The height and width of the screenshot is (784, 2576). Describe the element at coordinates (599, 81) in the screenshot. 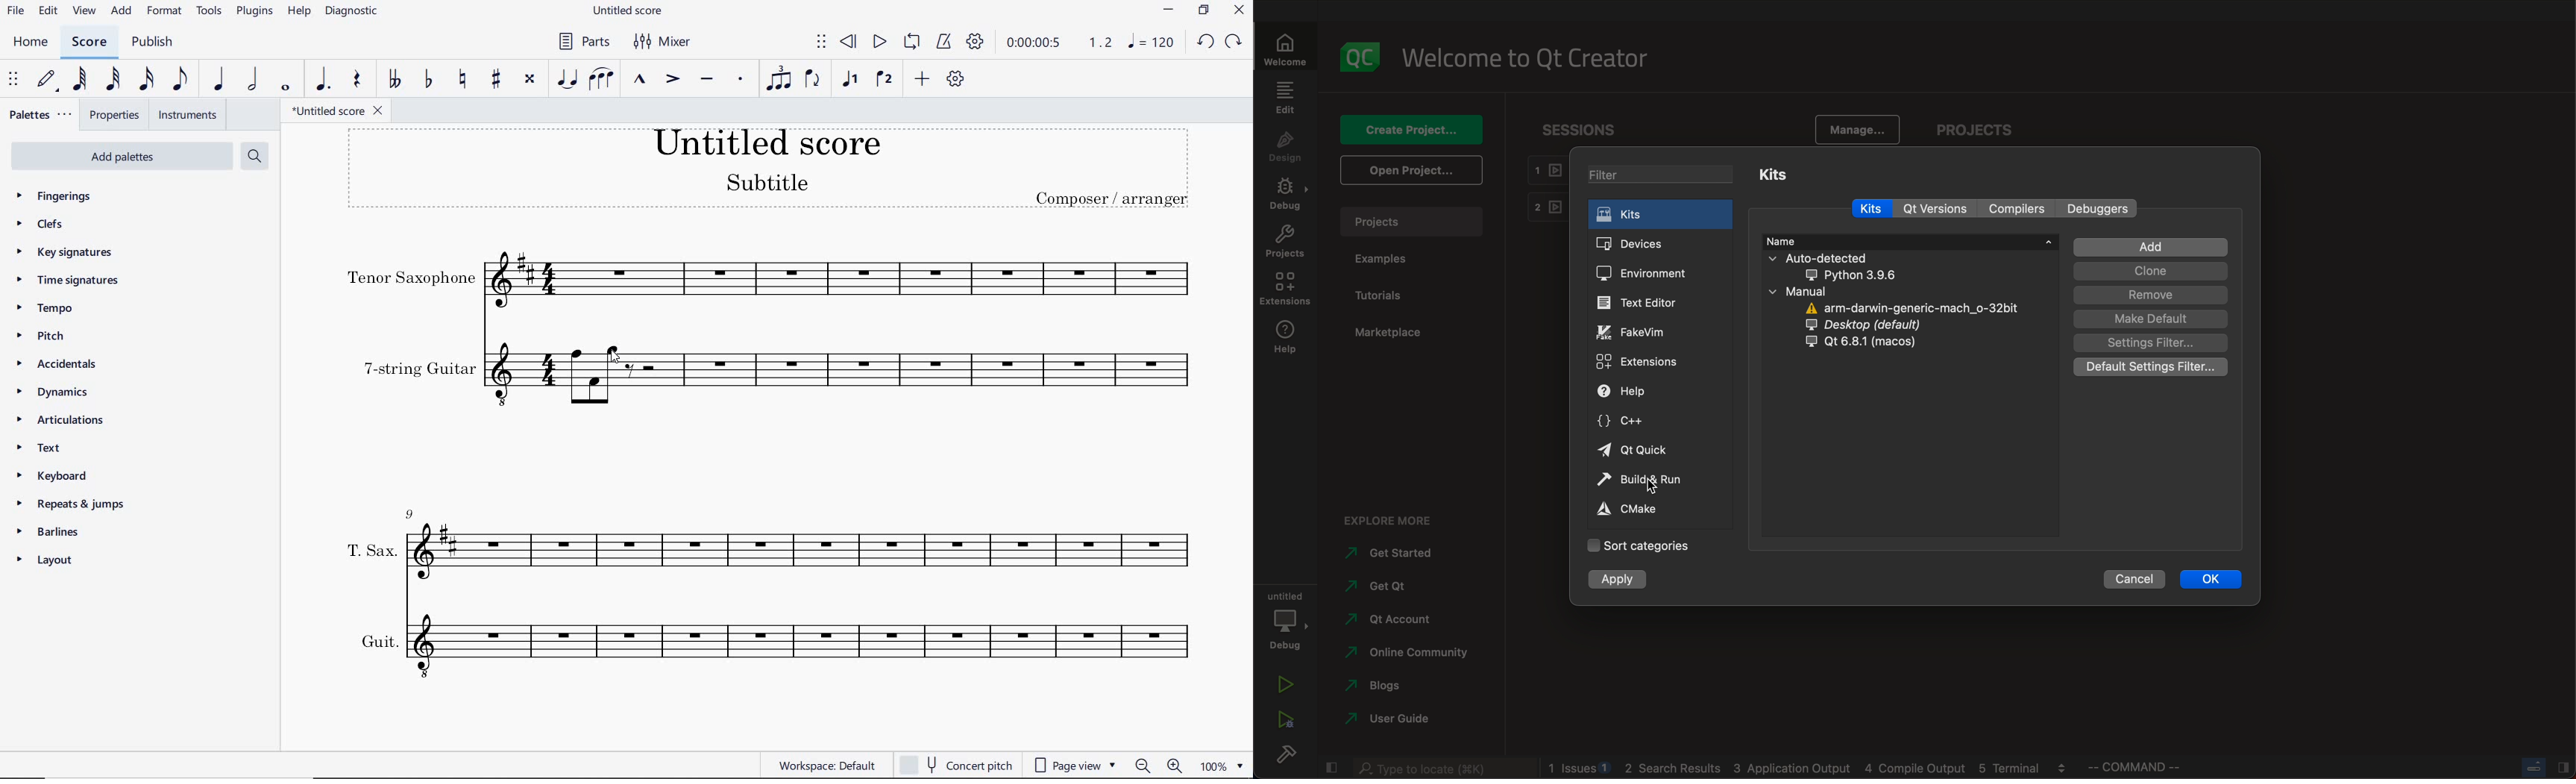

I see `SLUR` at that location.